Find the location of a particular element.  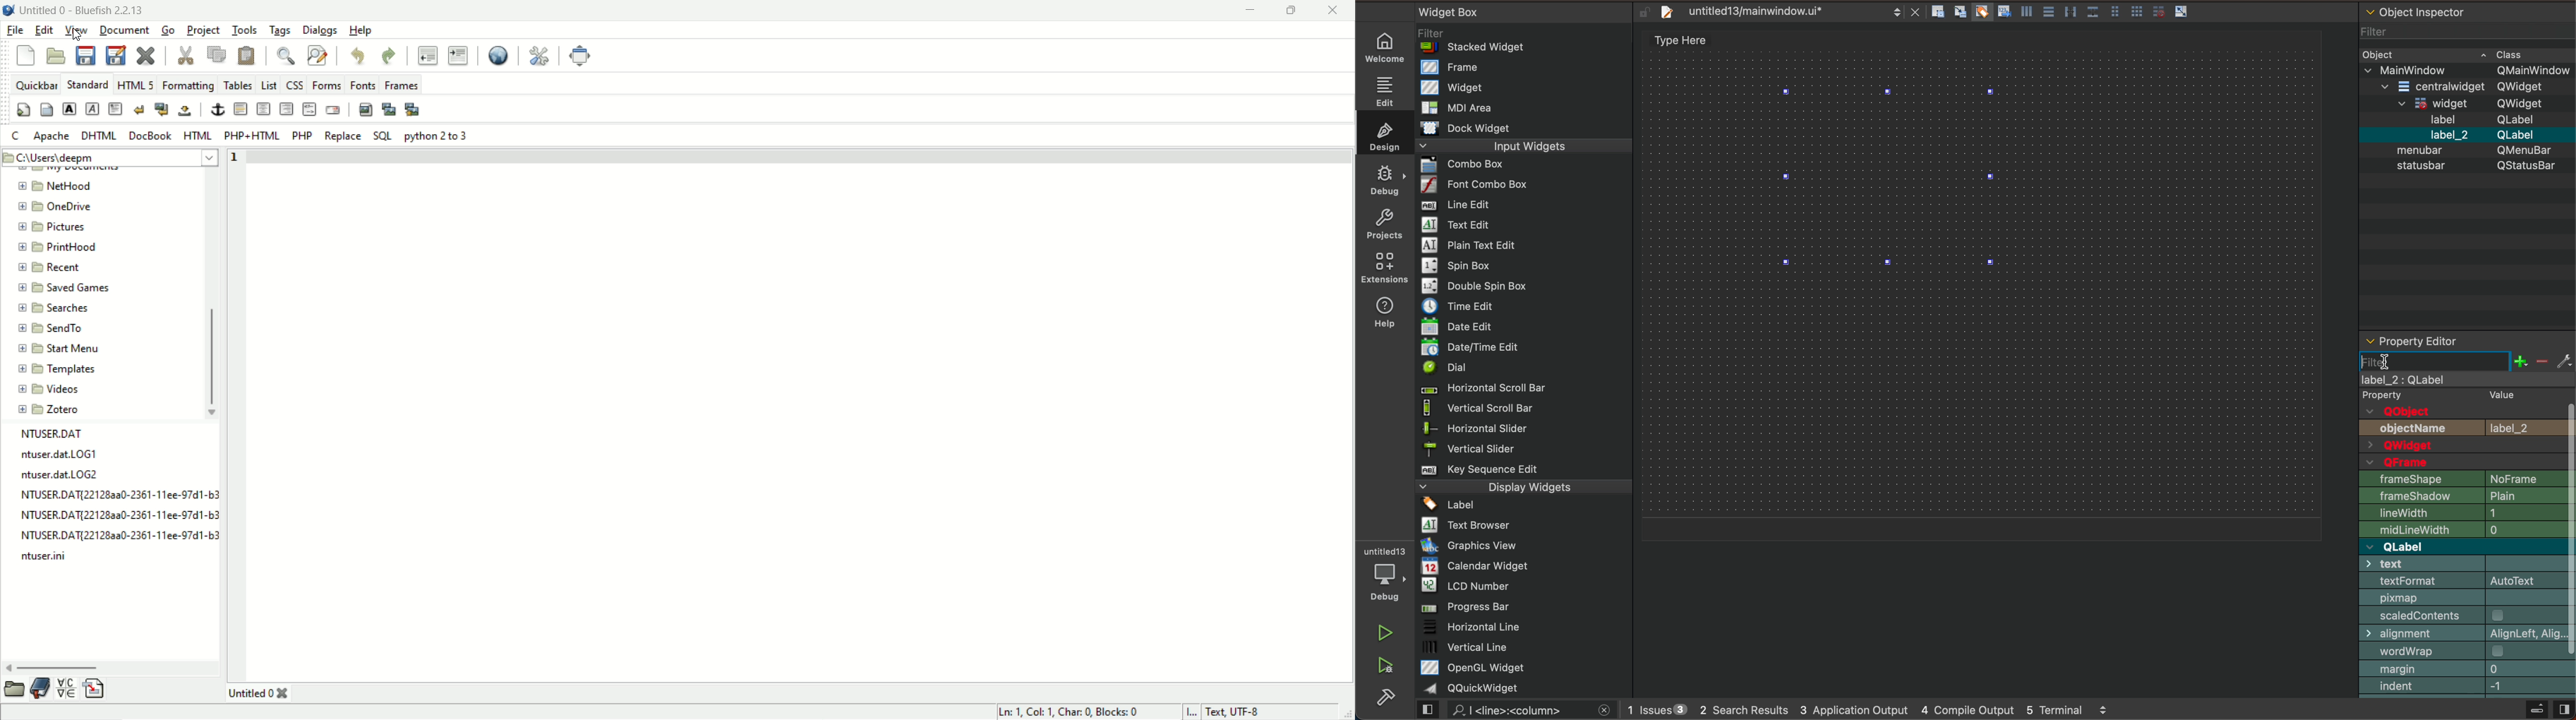

show find bar is located at coordinates (286, 56).